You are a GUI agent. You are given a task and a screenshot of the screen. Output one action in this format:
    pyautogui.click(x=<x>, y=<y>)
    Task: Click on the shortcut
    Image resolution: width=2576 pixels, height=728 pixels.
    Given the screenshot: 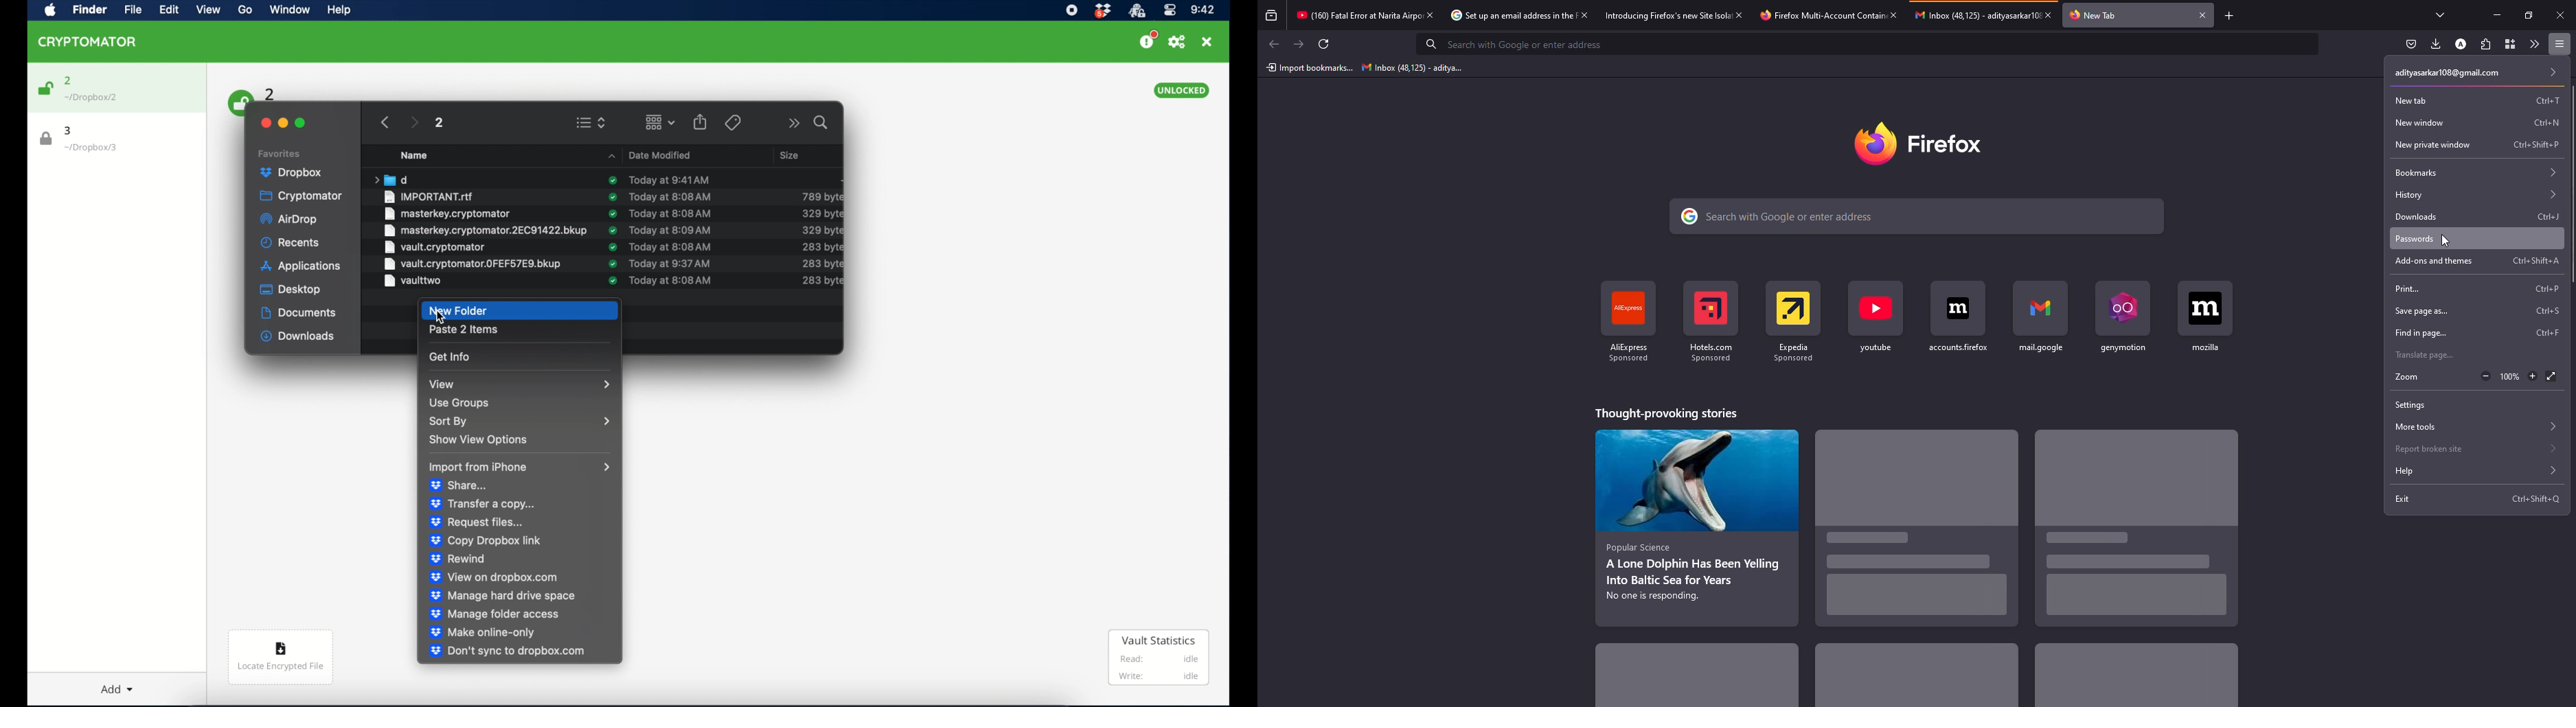 What is the action you would take?
    pyautogui.click(x=2533, y=100)
    